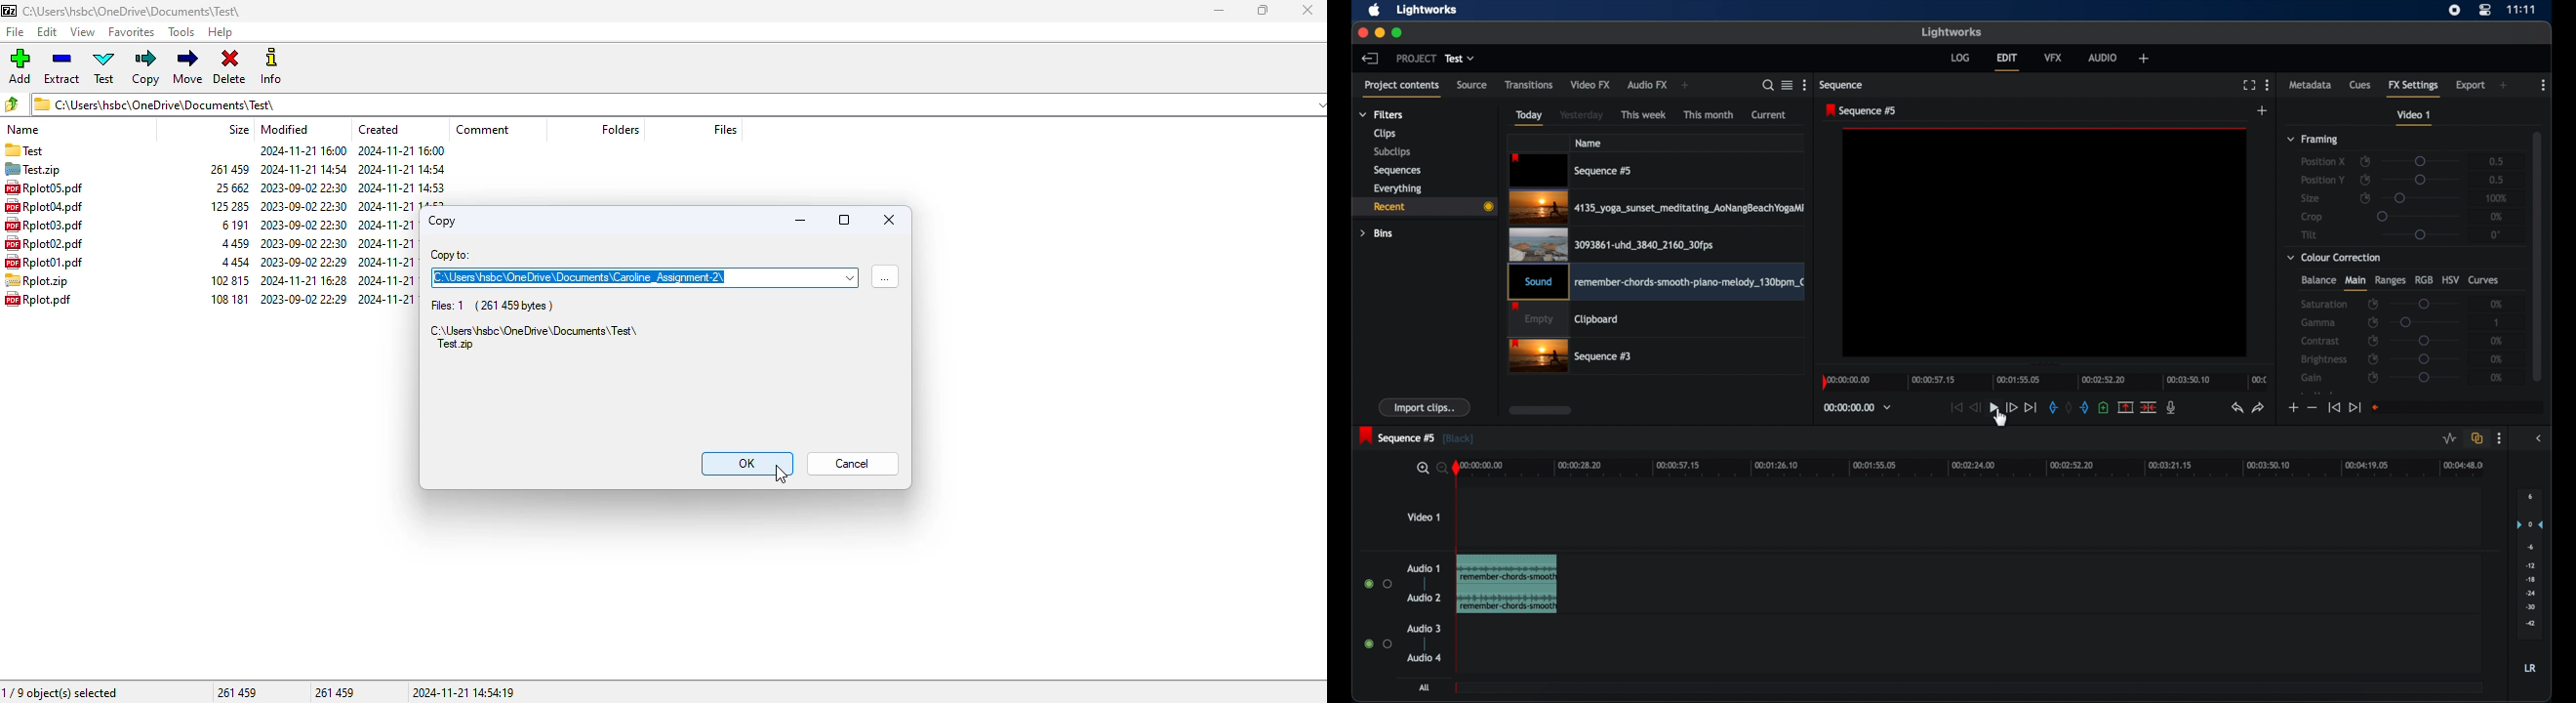  I want to click on audio fx, so click(1648, 85).